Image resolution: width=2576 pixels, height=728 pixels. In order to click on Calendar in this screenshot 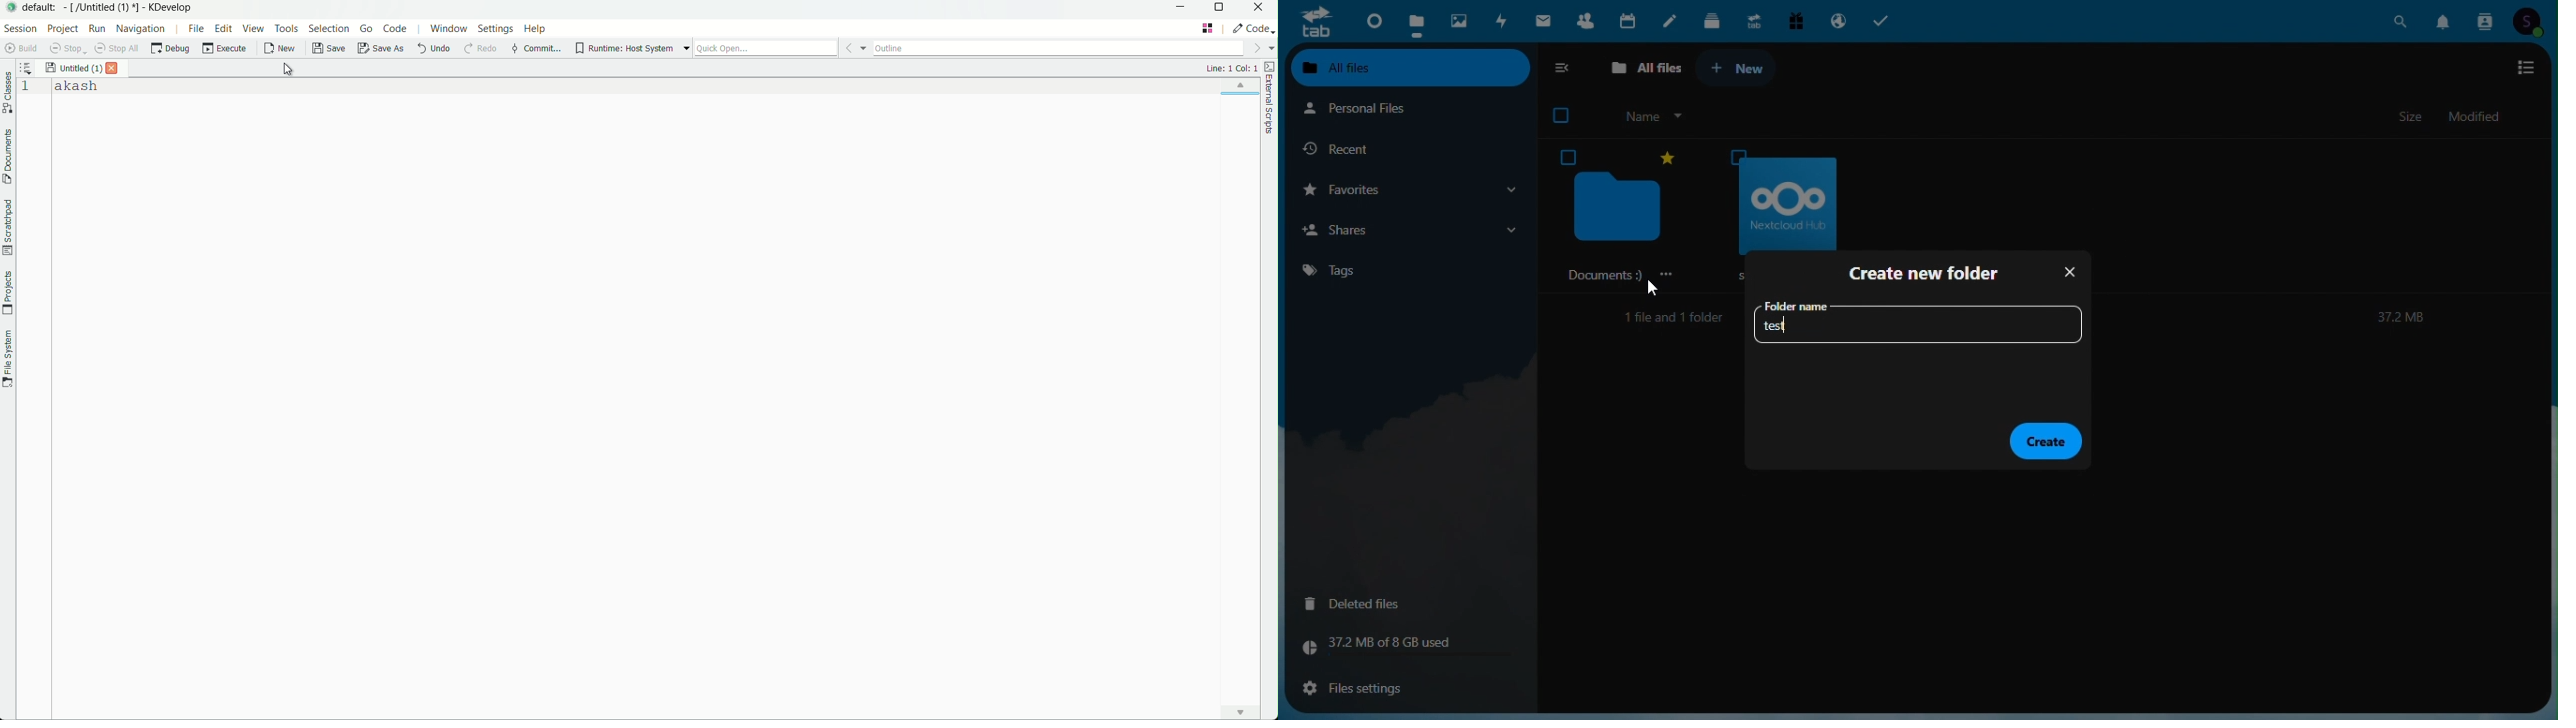, I will do `click(1630, 19)`.